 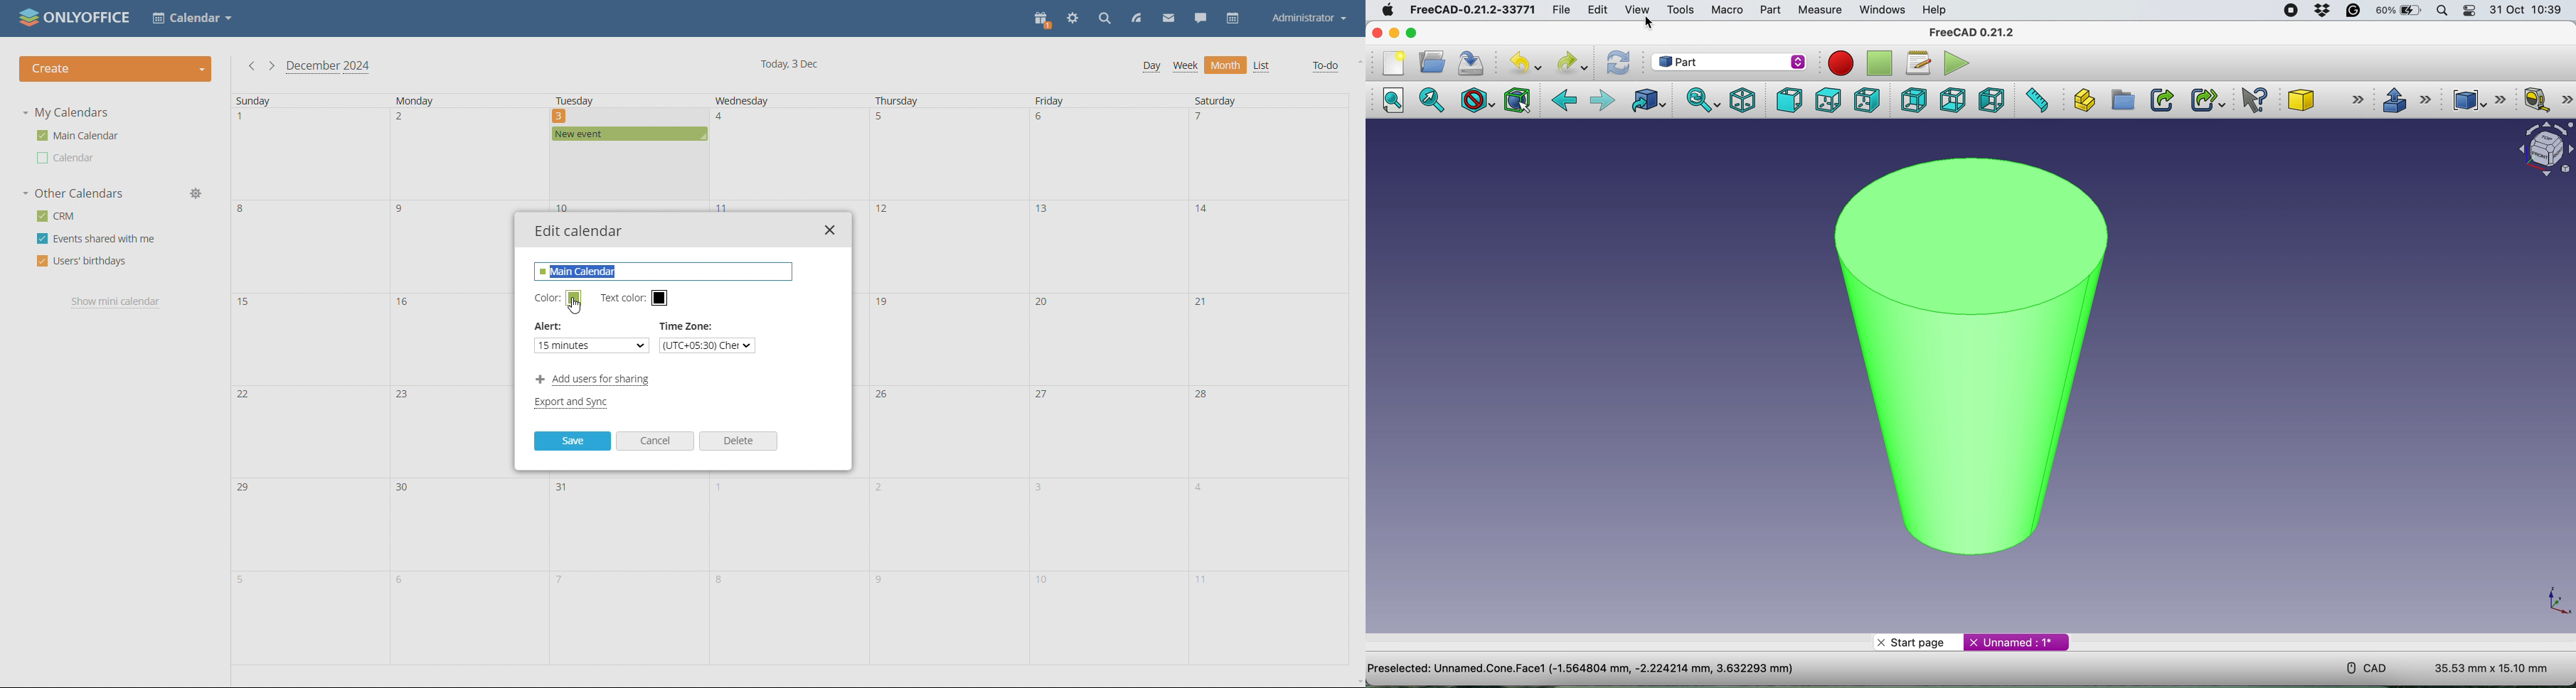 What do you see at coordinates (1471, 62) in the screenshot?
I see `save` at bounding box center [1471, 62].